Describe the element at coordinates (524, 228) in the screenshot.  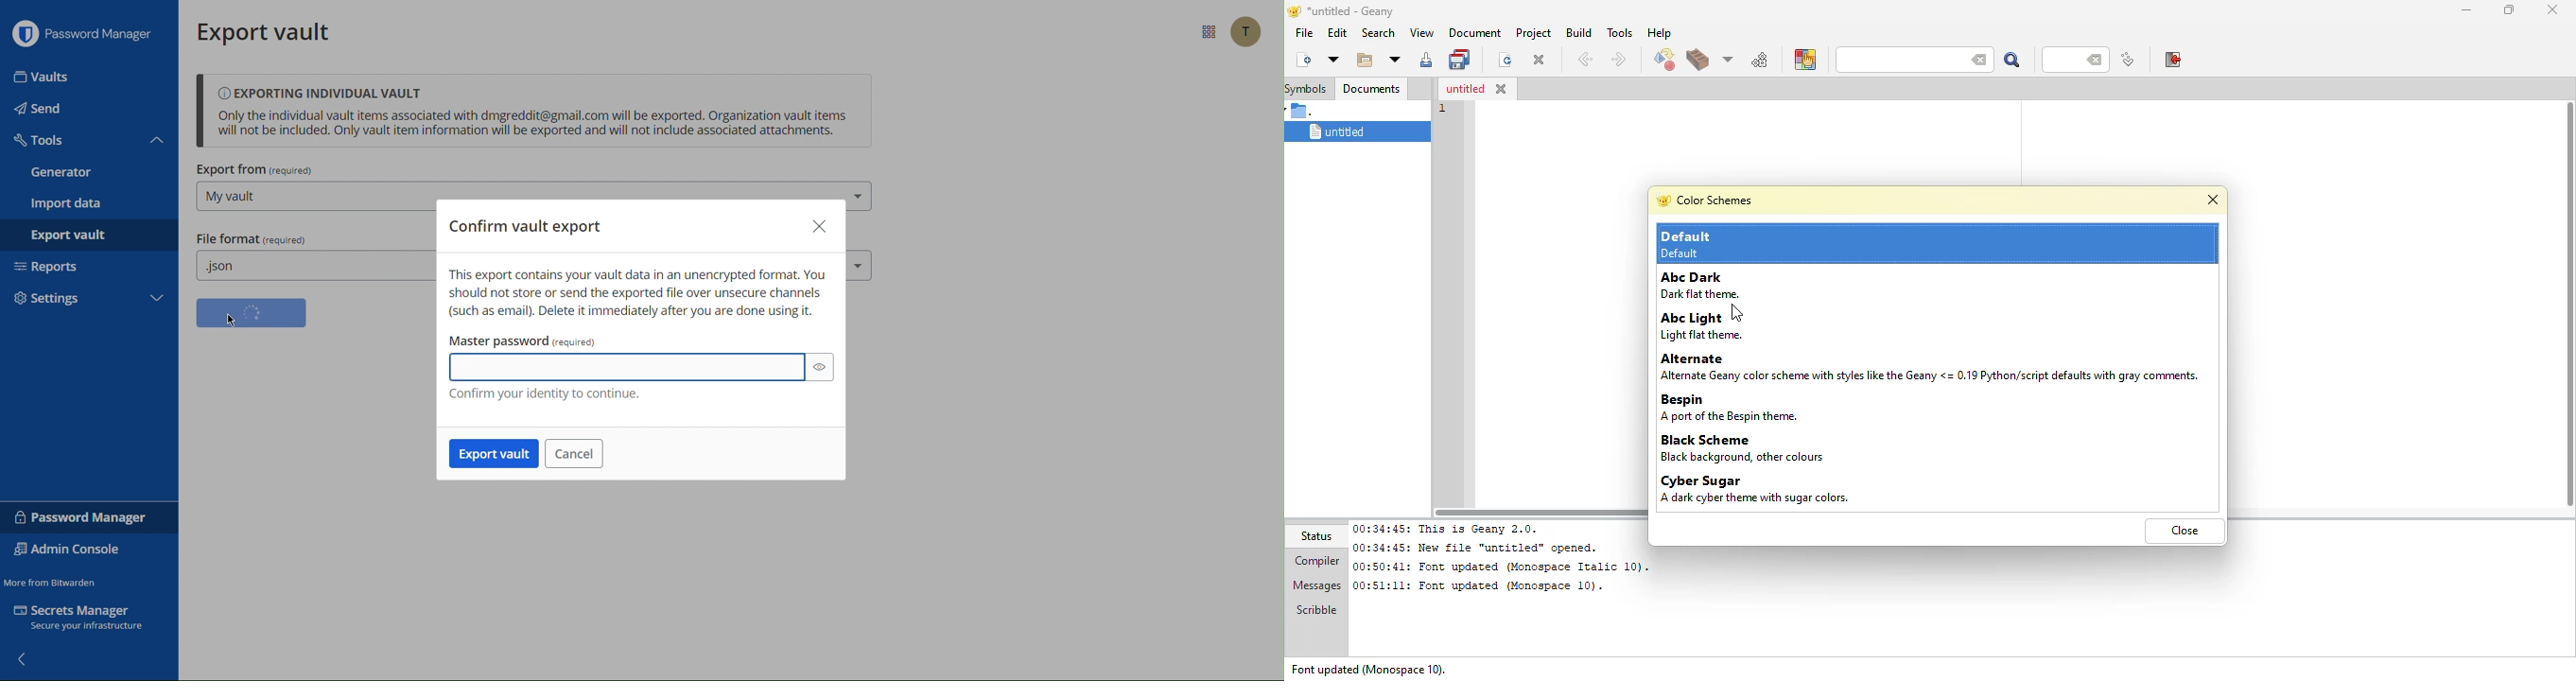
I see `Confirm vault export` at that location.